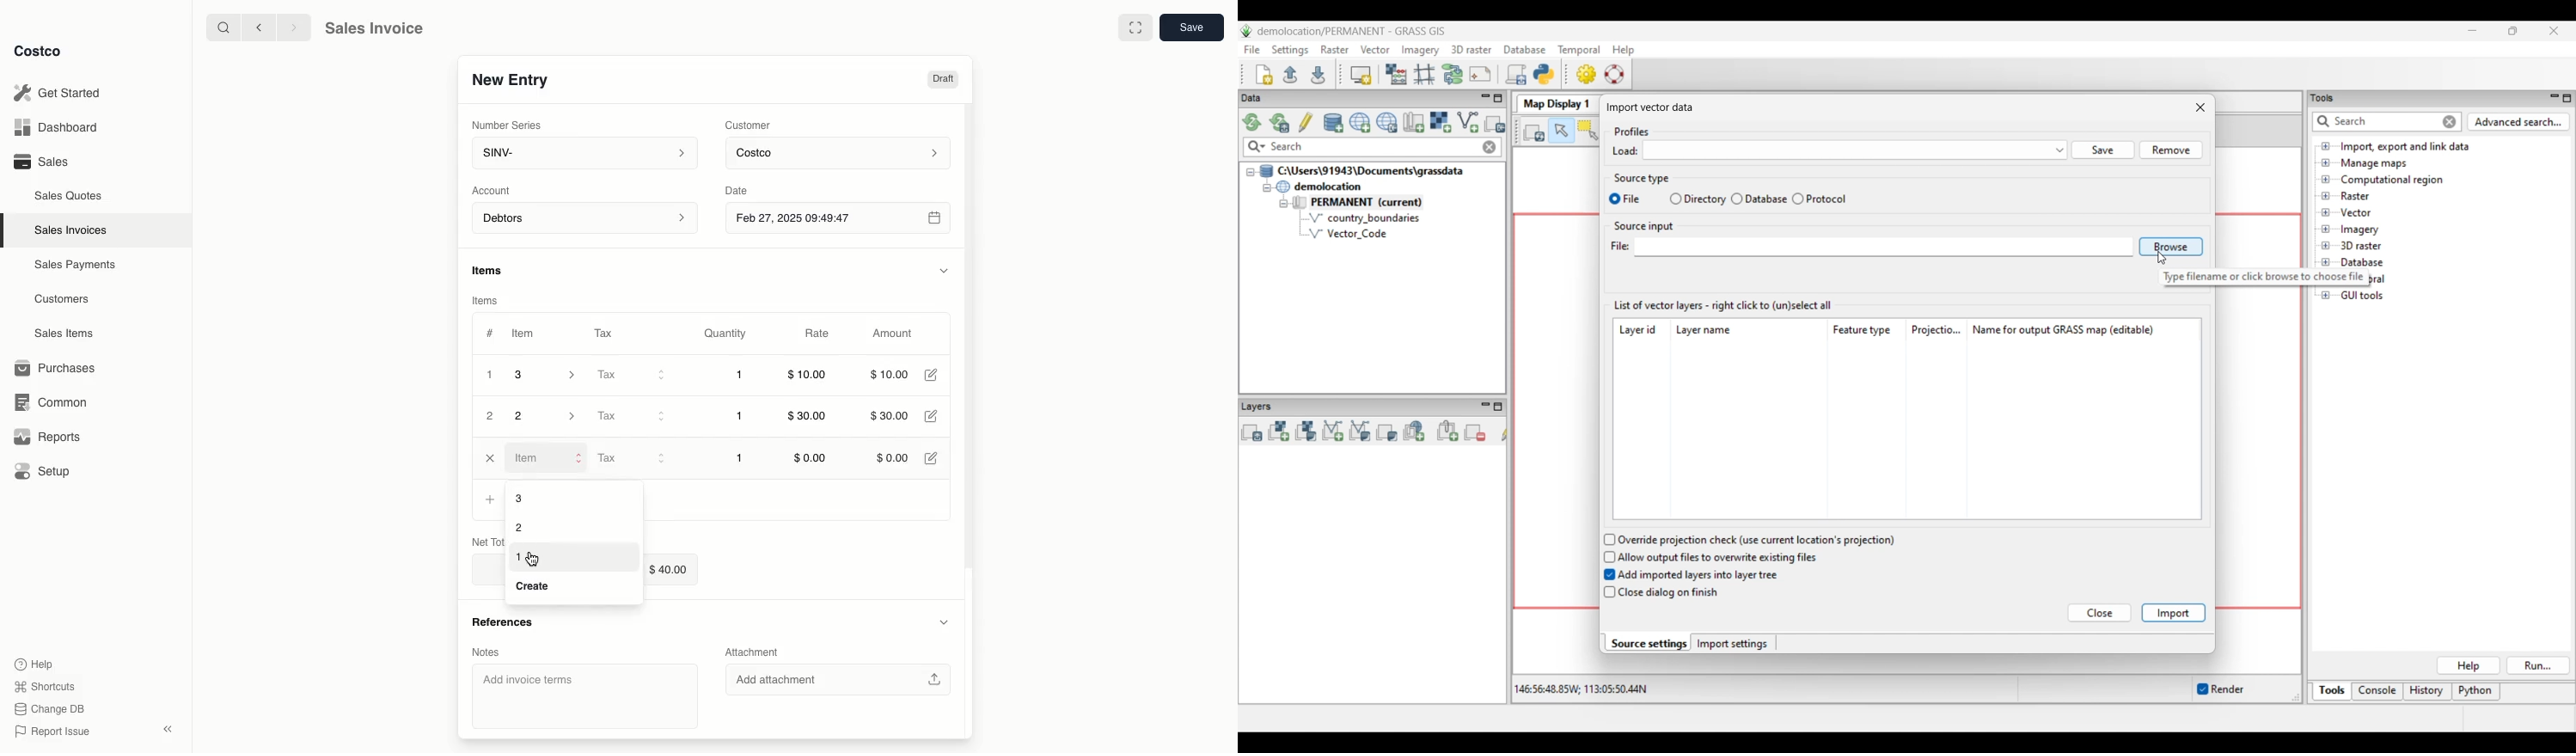 This screenshot has width=2576, height=756. Describe the element at coordinates (944, 268) in the screenshot. I see `Hide` at that location.